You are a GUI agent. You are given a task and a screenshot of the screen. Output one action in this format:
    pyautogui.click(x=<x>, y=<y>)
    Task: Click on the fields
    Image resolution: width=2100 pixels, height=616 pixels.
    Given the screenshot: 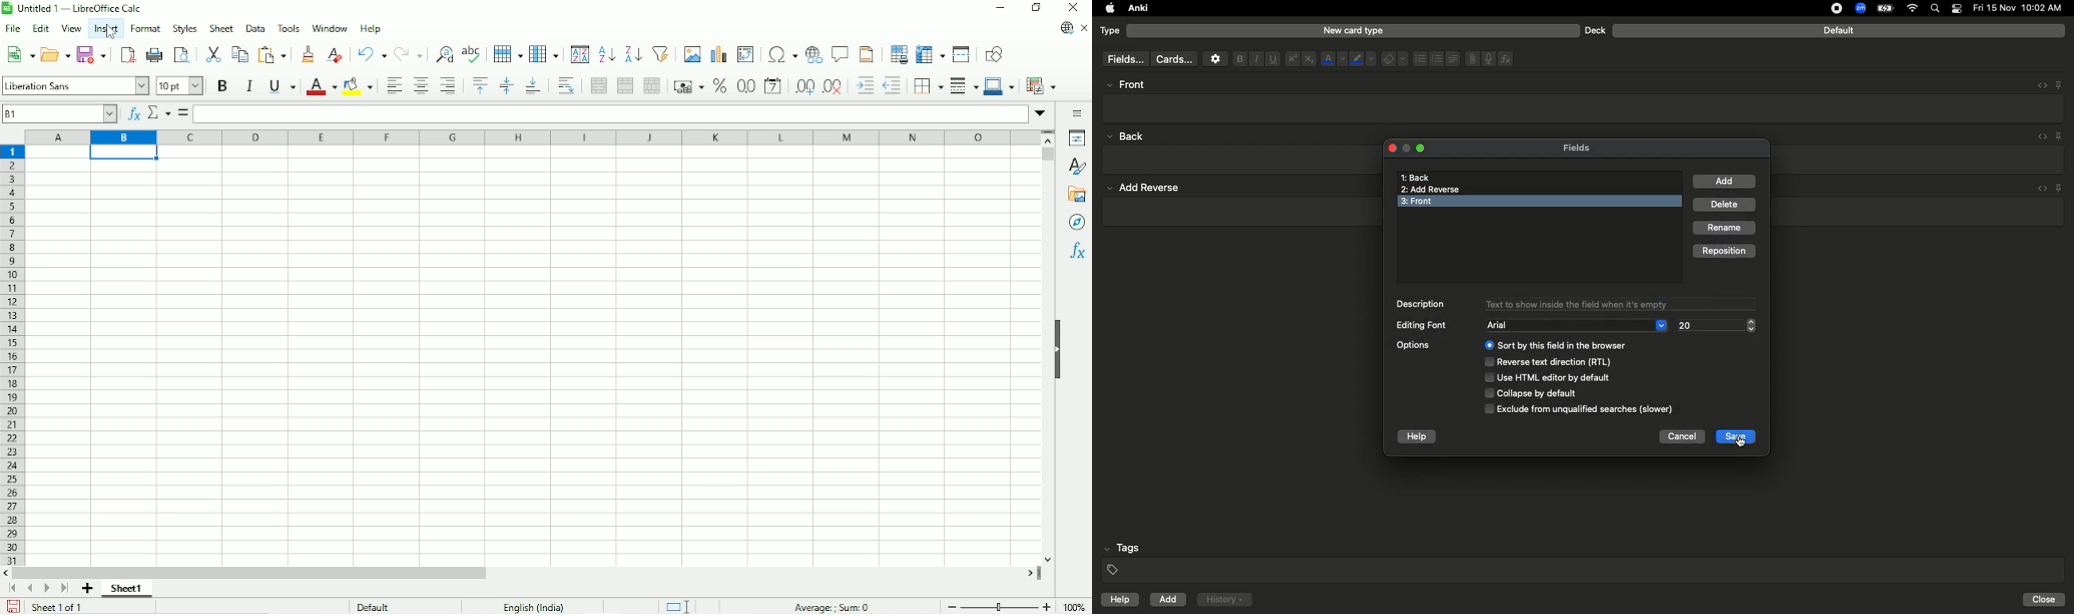 What is the action you would take?
    pyautogui.click(x=1122, y=59)
    